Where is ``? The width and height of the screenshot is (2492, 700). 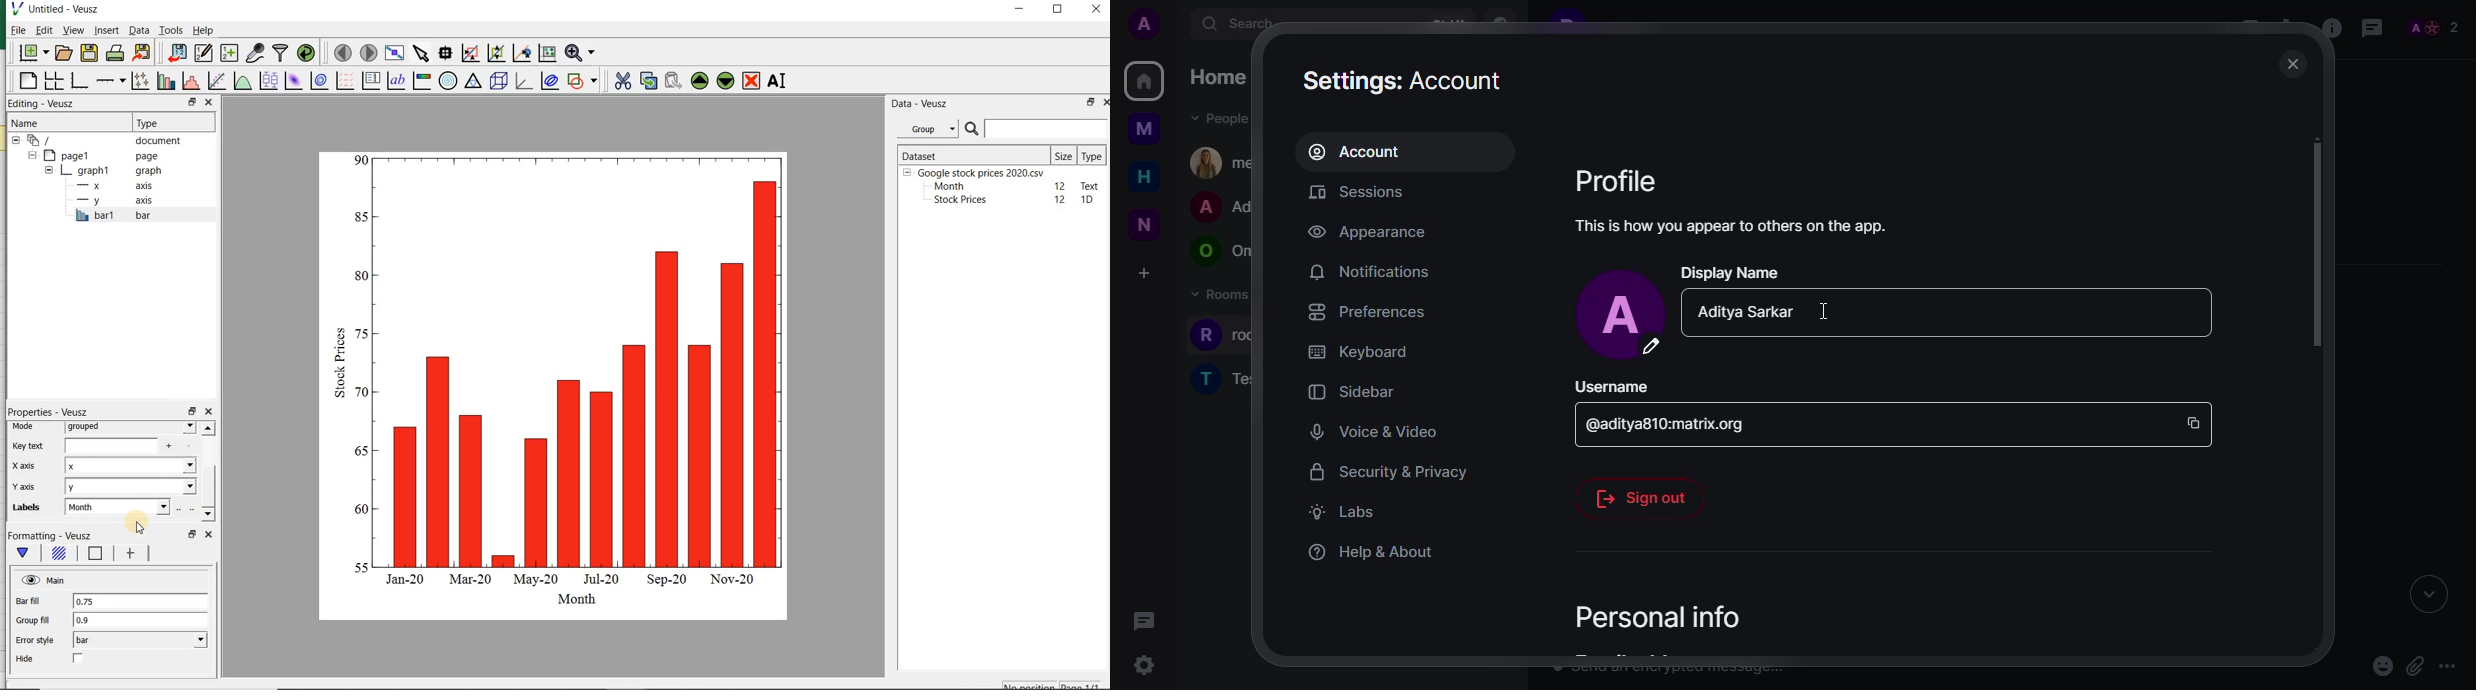
 is located at coordinates (1826, 311).